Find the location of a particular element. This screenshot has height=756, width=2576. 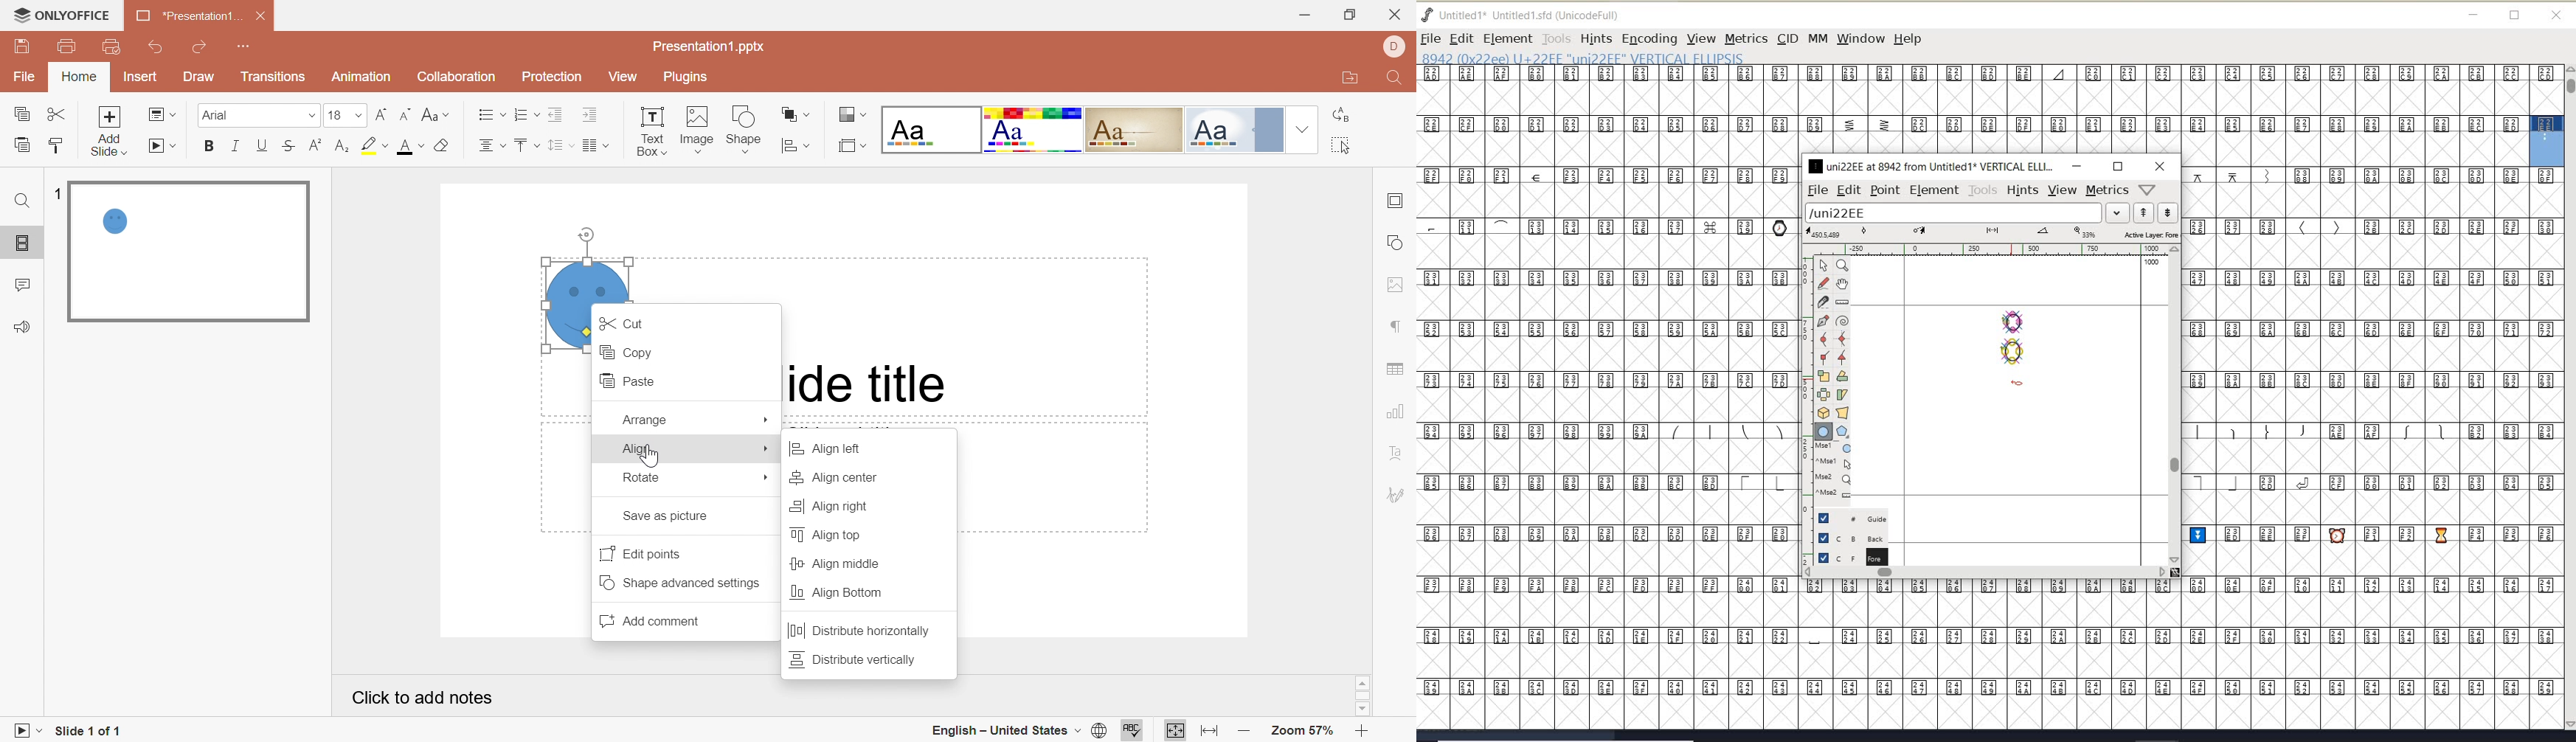

Scroll Up is located at coordinates (1363, 682).